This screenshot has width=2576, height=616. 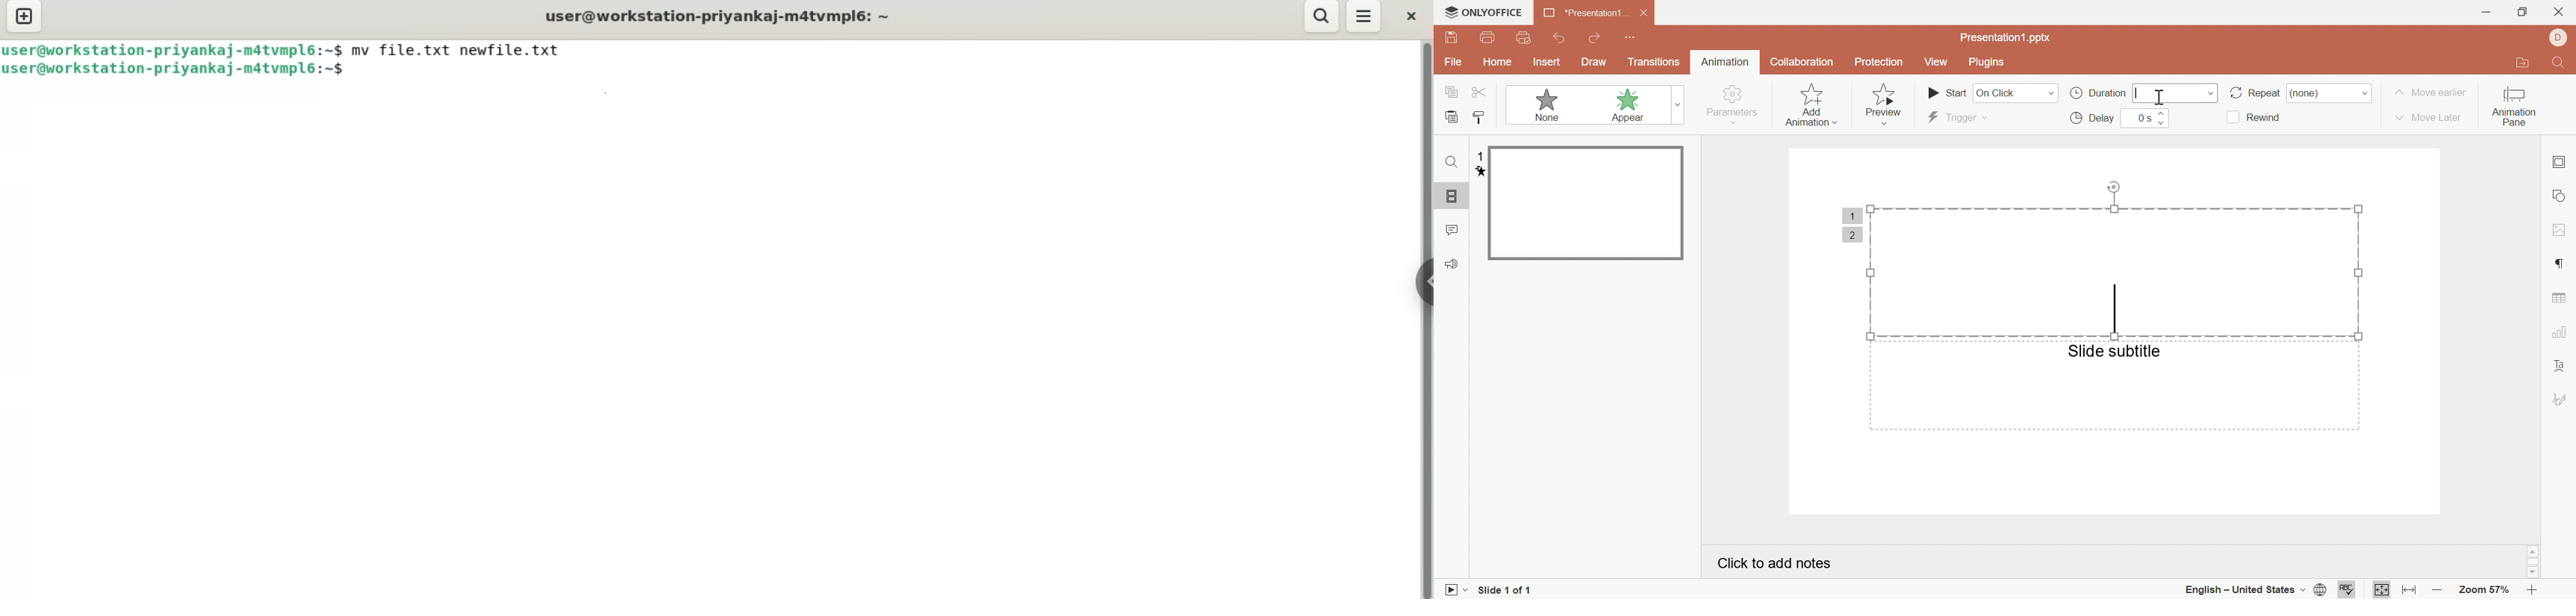 What do you see at coordinates (1854, 236) in the screenshot?
I see `2` at bounding box center [1854, 236].